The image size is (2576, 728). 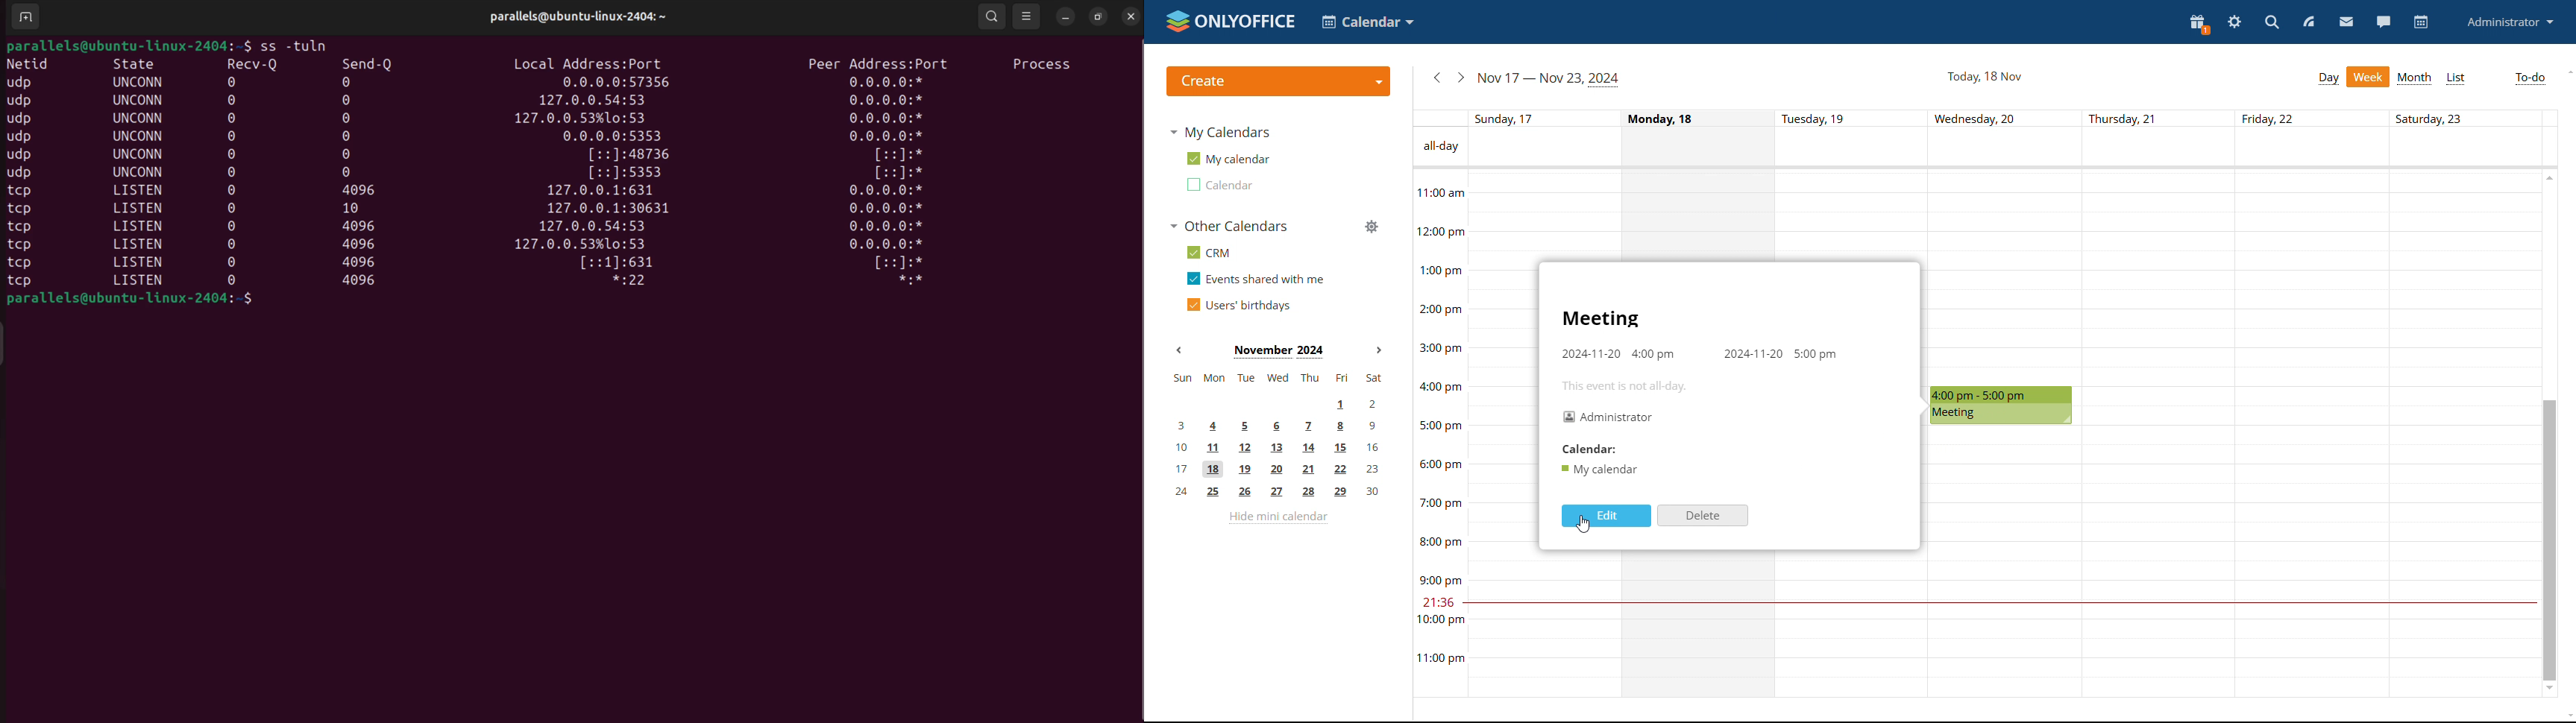 I want to click on tcp, so click(x=25, y=228).